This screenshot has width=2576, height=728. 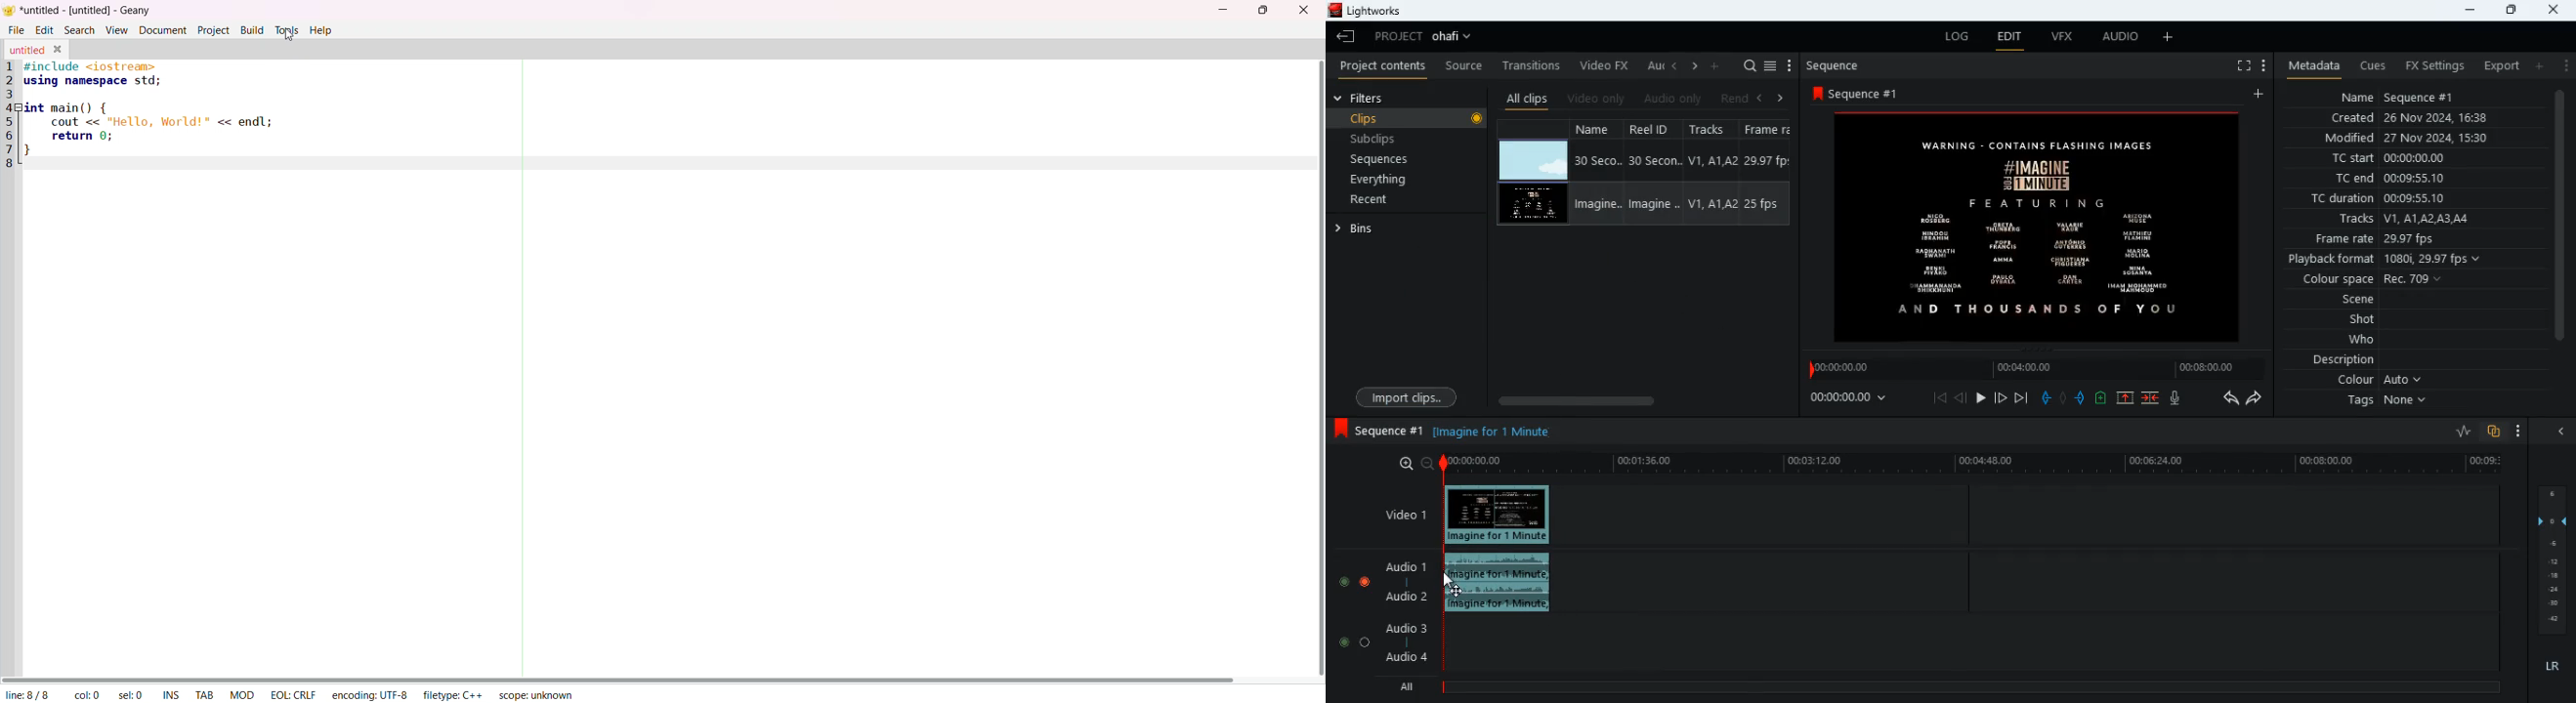 What do you see at coordinates (1601, 203) in the screenshot?
I see `Imagine` at bounding box center [1601, 203].